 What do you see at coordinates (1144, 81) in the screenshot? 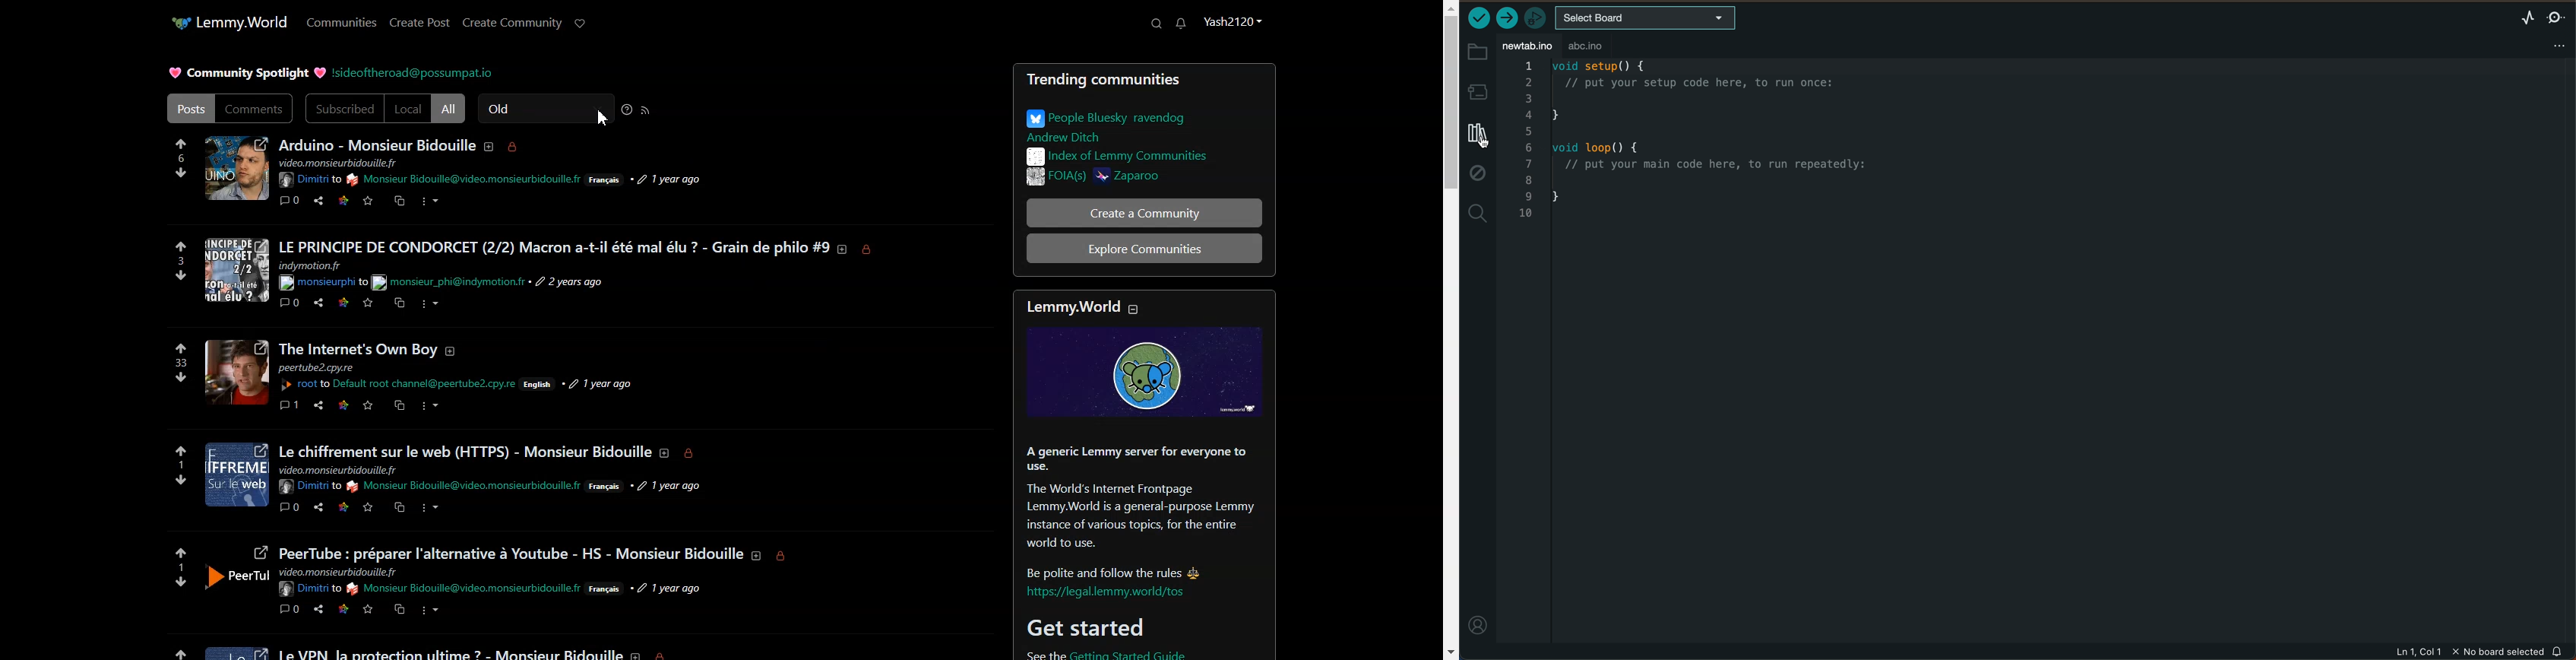
I see `Posts` at bounding box center [1144, 81].